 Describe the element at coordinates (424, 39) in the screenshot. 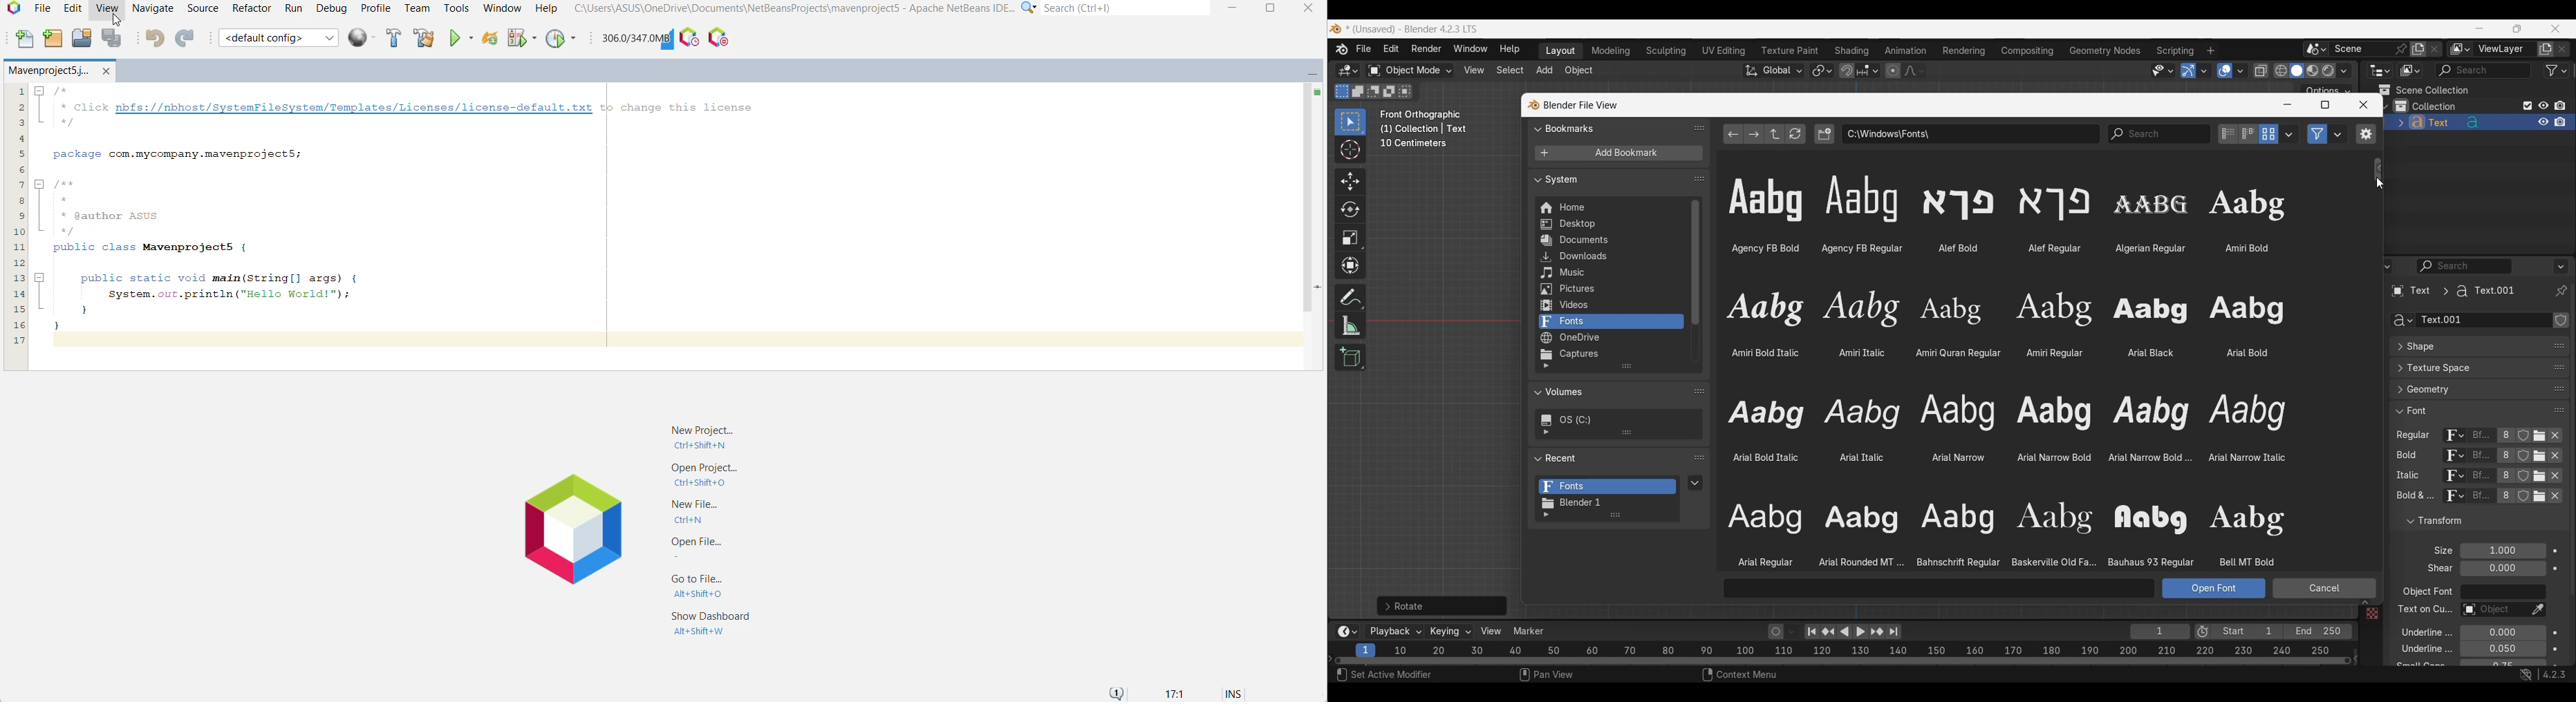

I see `Clean and Build Project` at that location.